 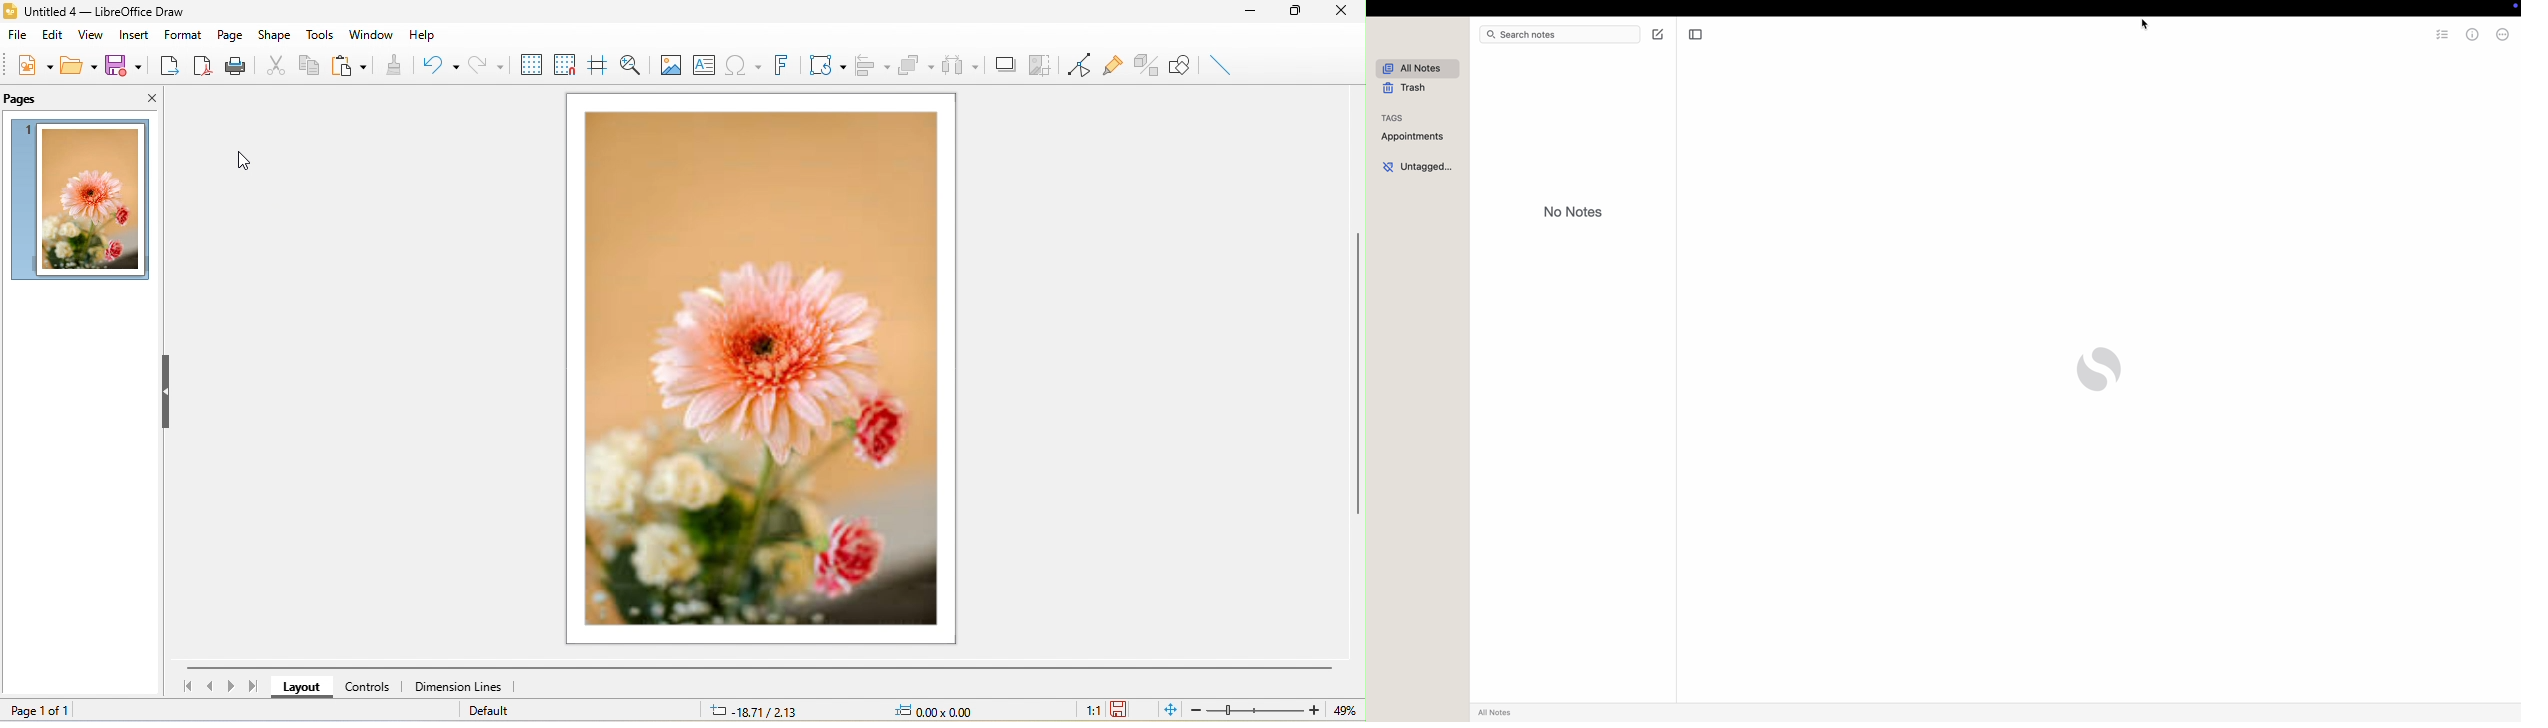 What do you see at coordinates (246, 158) in the screenshot?
I see `cursor movement` at bounding box center [246, 158].